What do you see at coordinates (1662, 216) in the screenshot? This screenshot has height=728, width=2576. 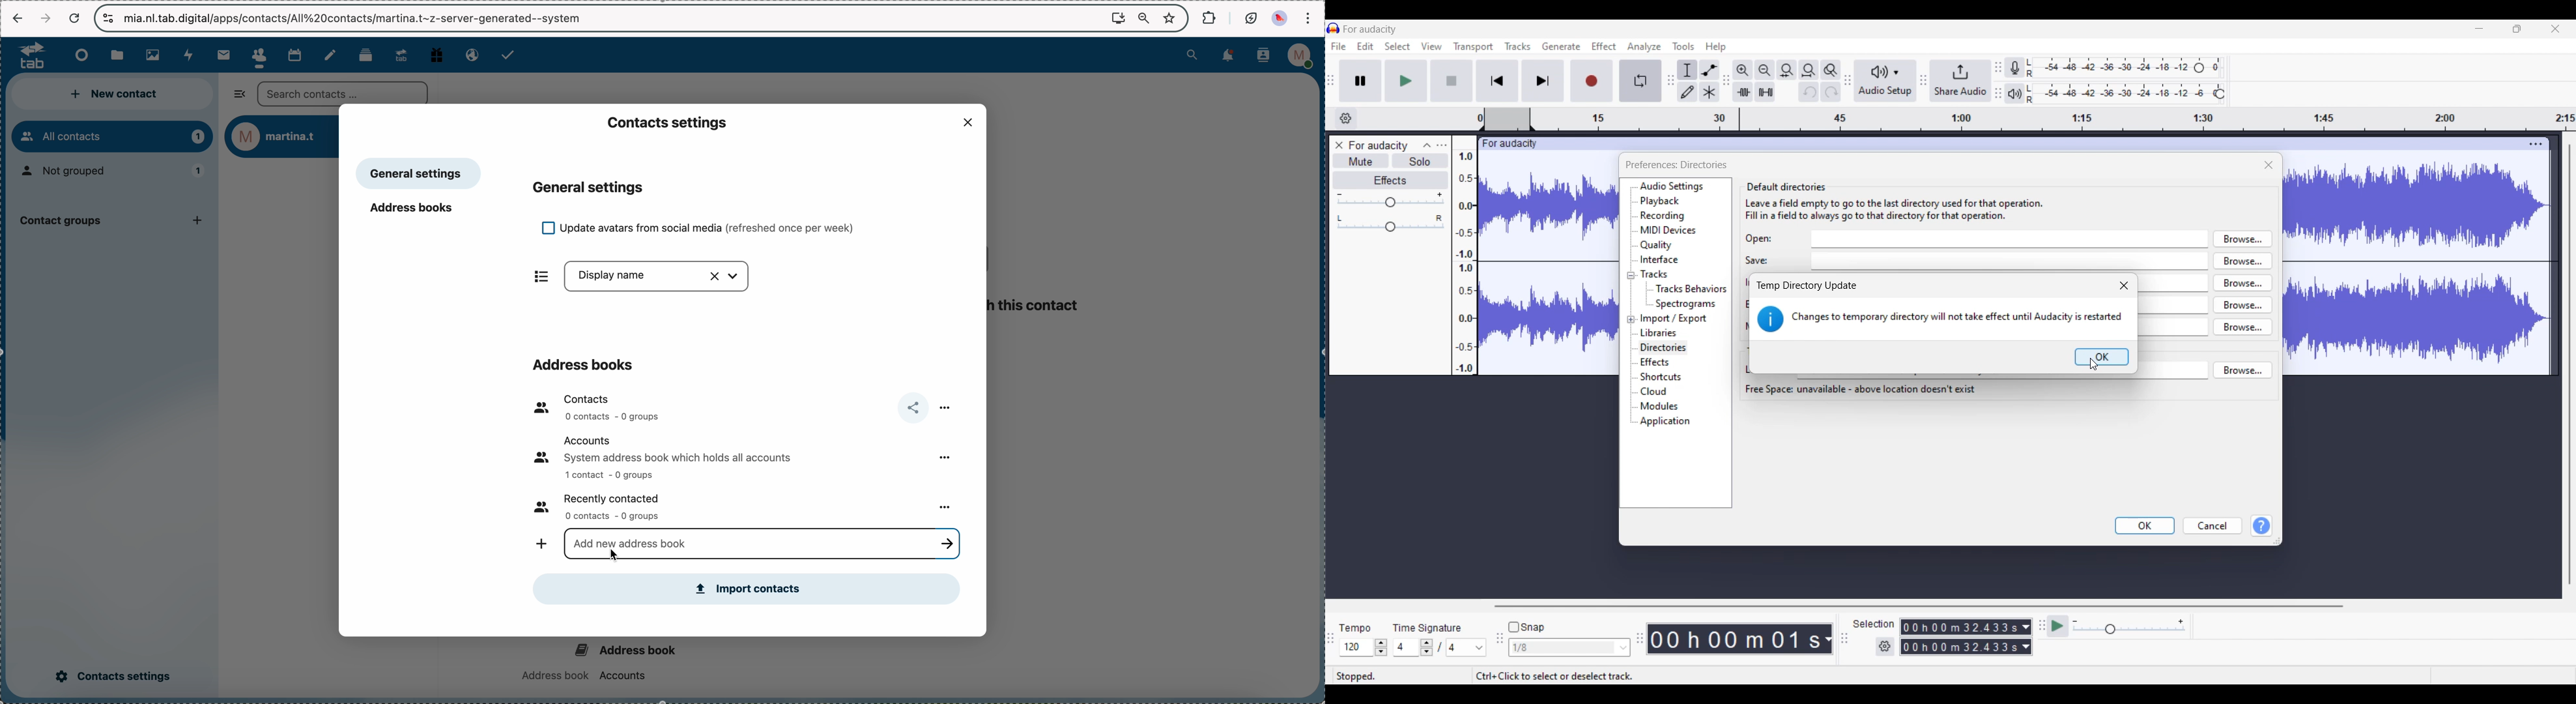 I see `Recording` at bounding box center [1662, 216].